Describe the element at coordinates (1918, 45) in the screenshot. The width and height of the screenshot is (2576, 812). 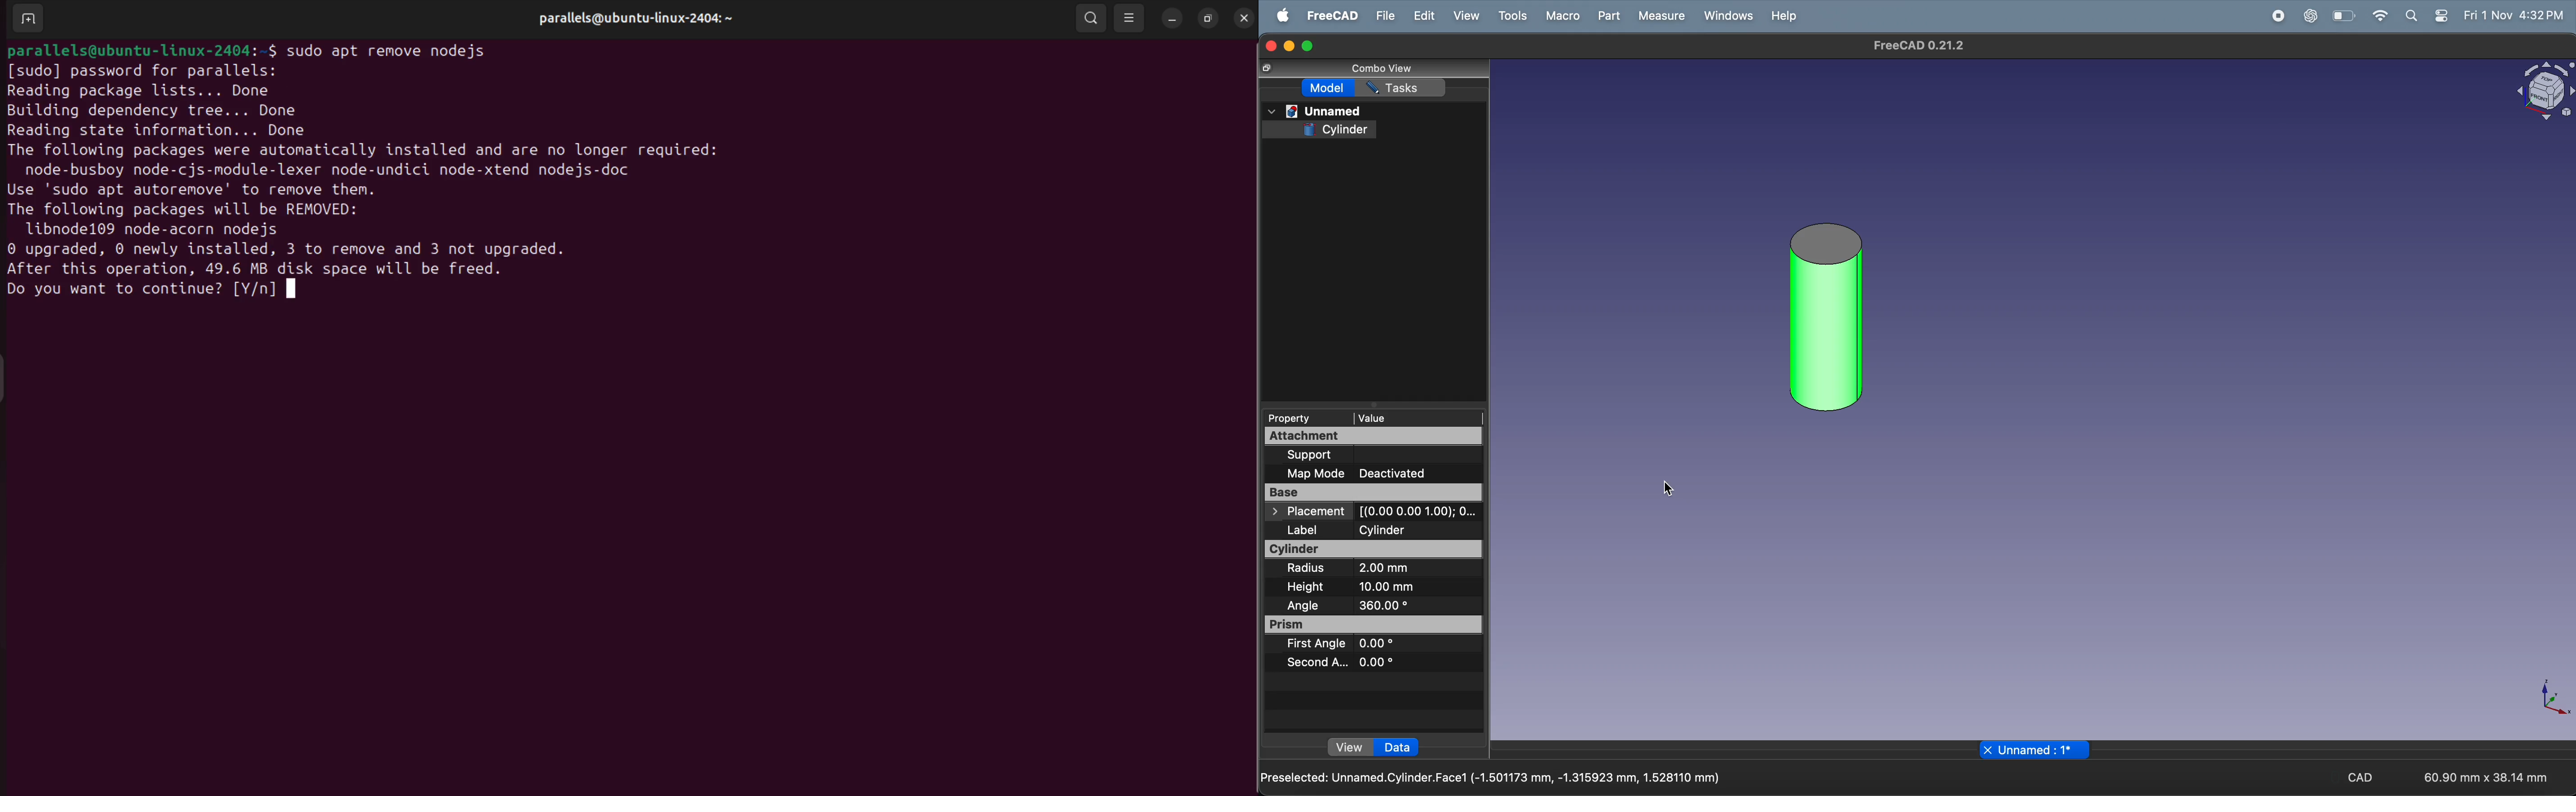
I see `freeCad  0.21.2` at that location.